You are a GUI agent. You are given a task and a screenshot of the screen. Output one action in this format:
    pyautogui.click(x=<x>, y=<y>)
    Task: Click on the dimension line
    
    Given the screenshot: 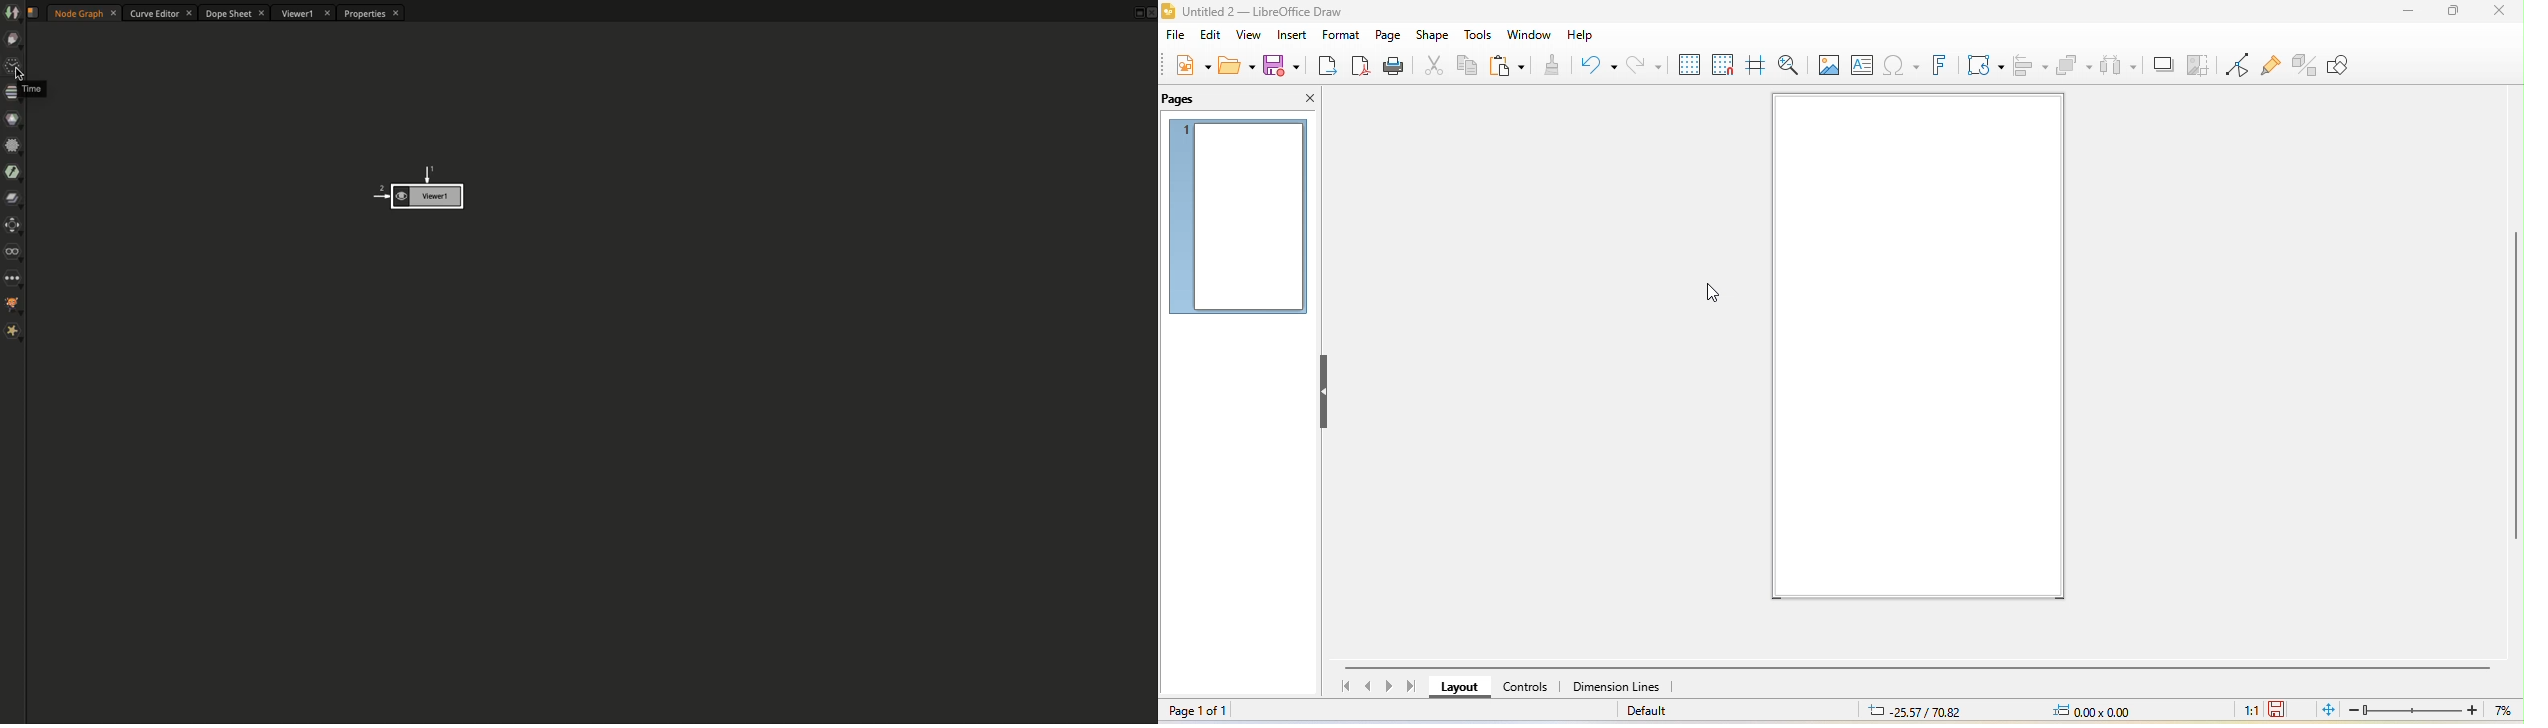 What is the action you would take?
    pyautogui.click(x=1617, y=688)
    